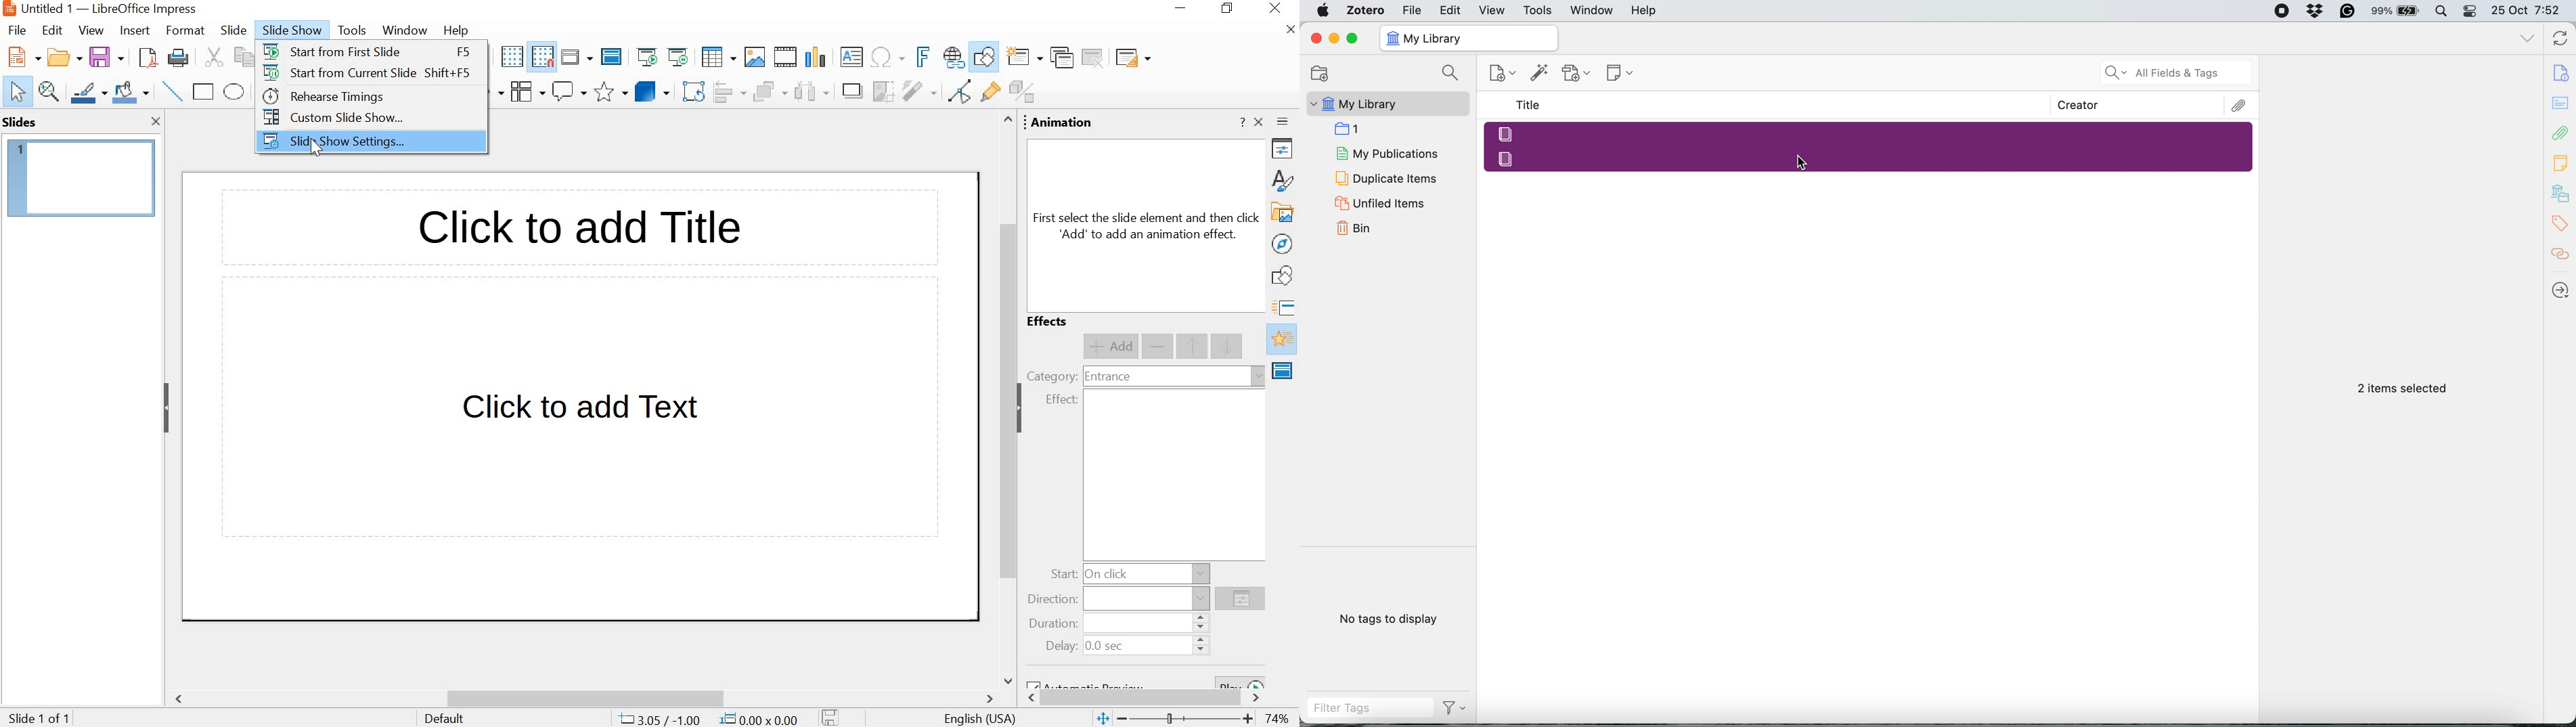 The height and width of the screenshot is (728, 2576). I want to click on custom slide show, so click(330, 116).